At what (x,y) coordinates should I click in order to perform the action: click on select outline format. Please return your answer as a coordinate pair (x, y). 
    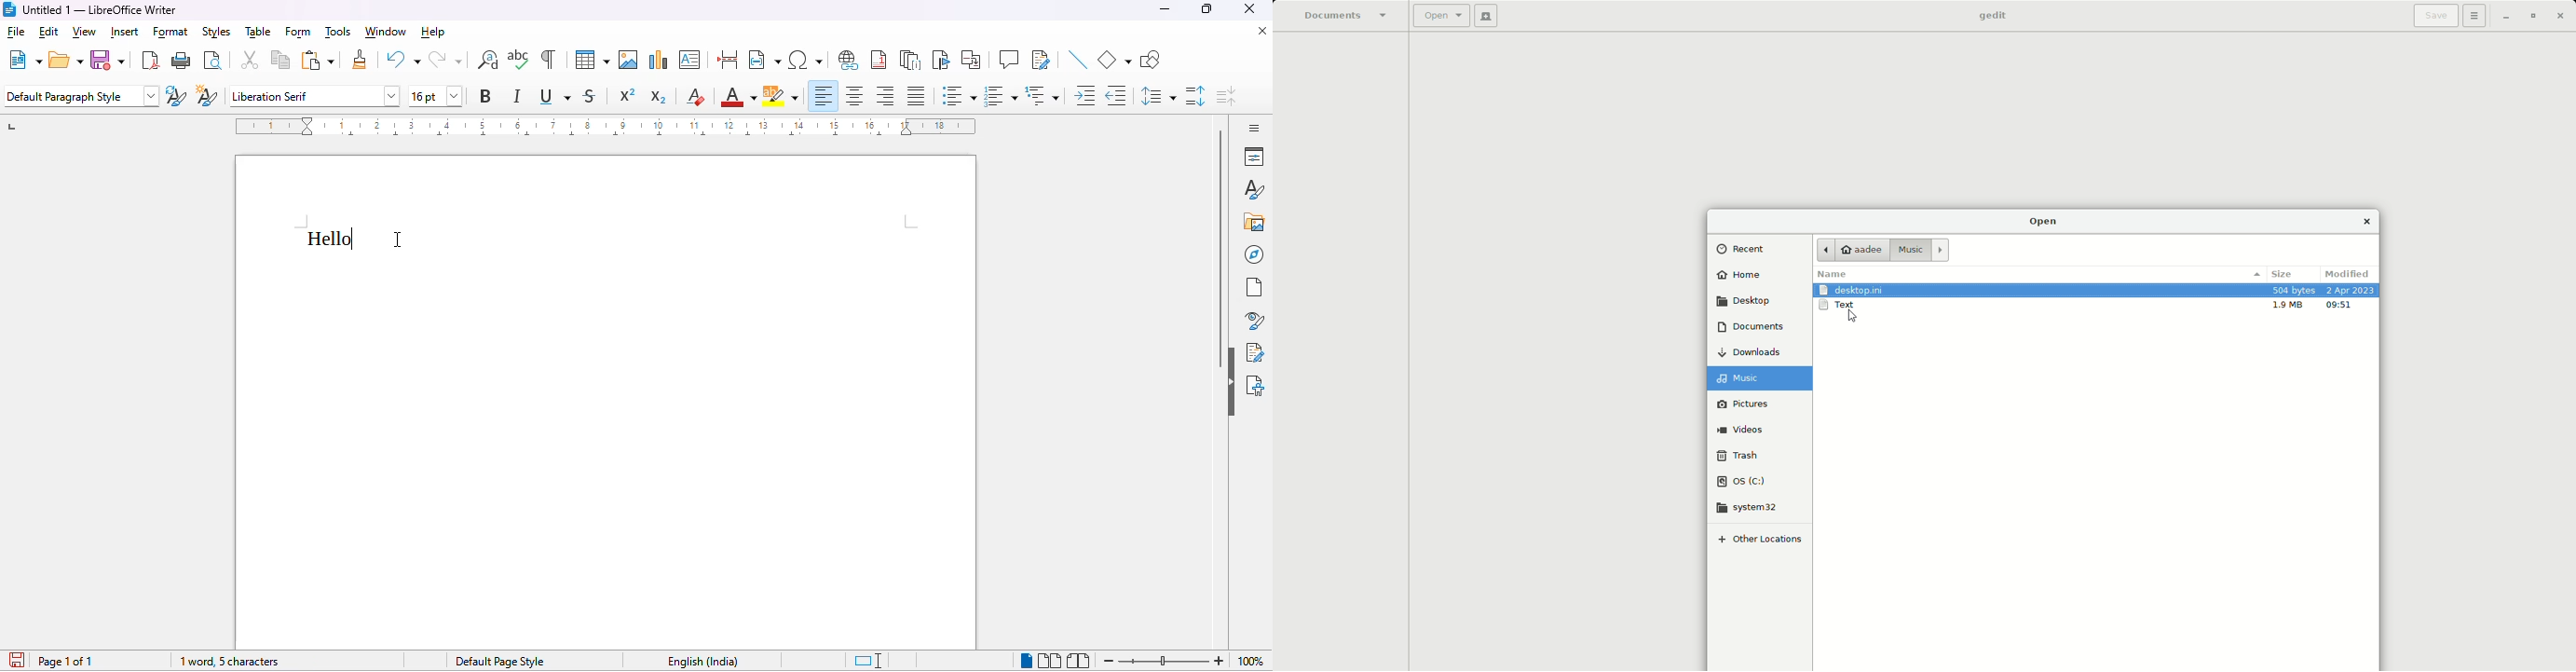
    Looking at the image, I should click on (1043, 95).